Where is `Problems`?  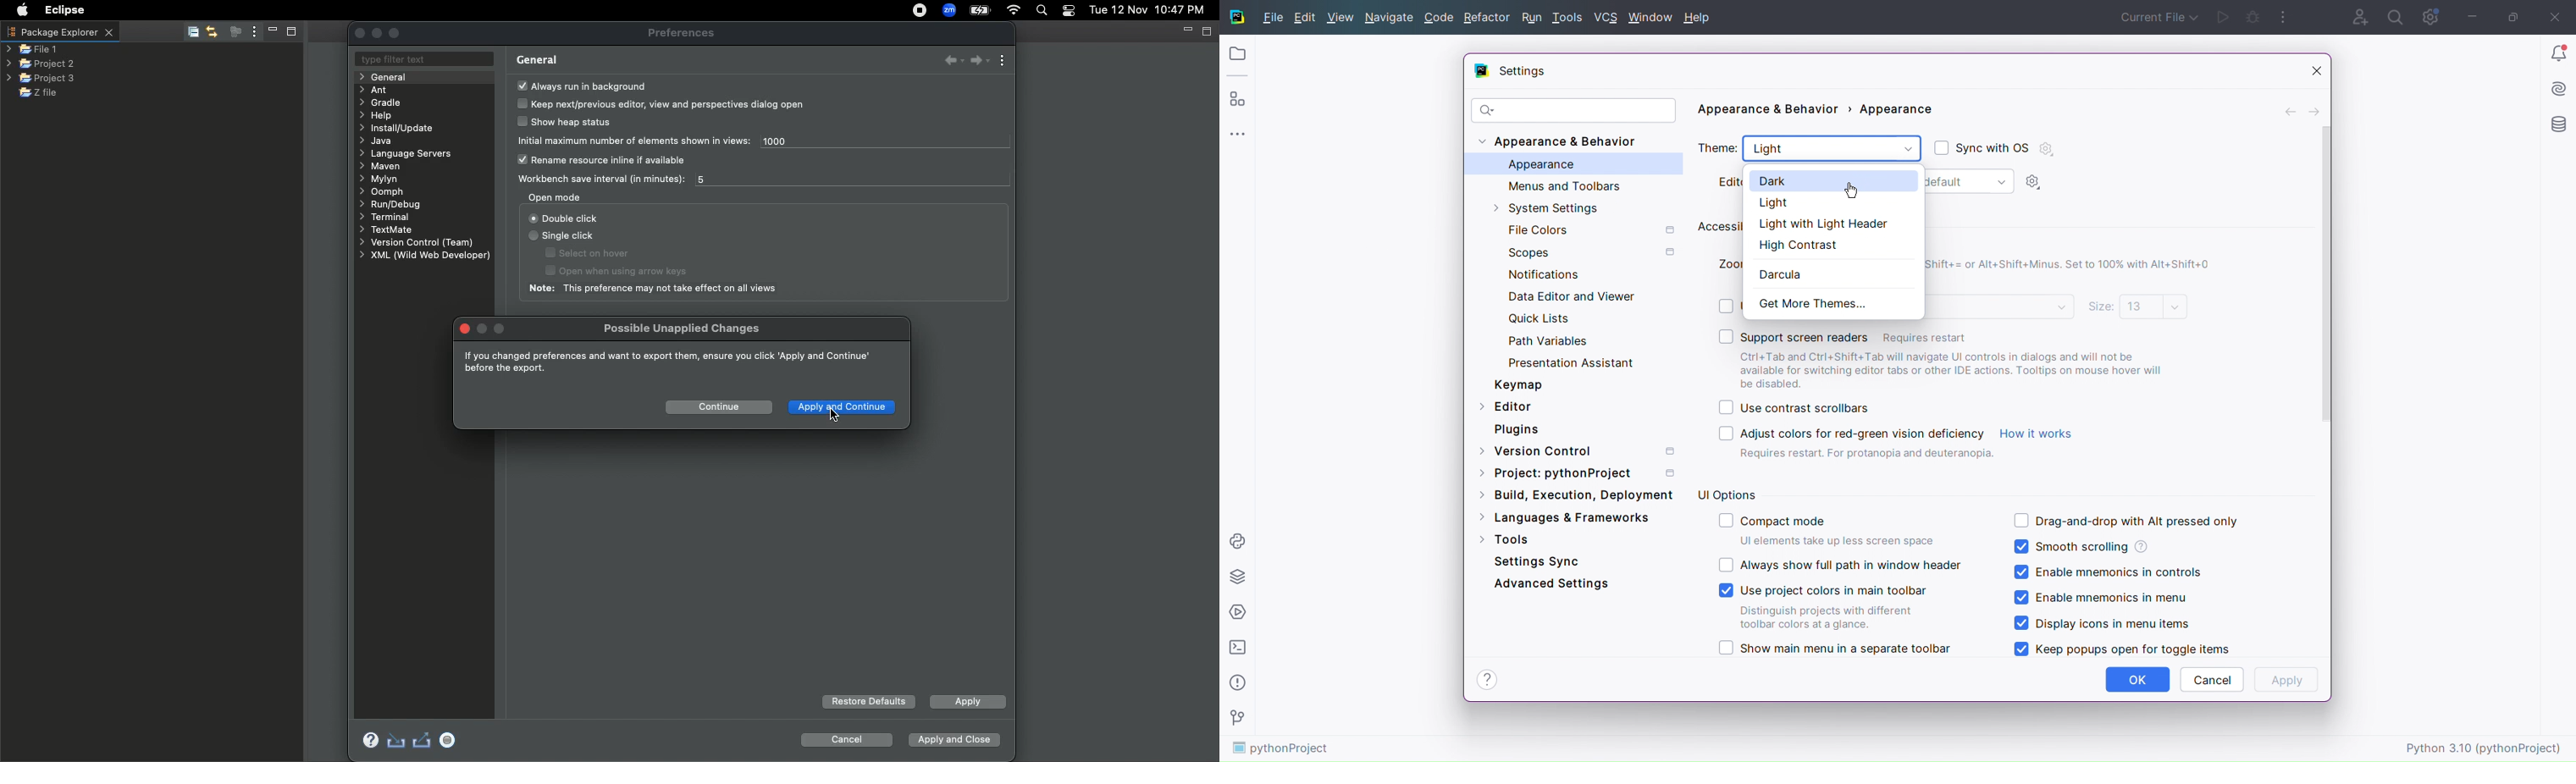
Problems is located at coordinates (1236, 685).